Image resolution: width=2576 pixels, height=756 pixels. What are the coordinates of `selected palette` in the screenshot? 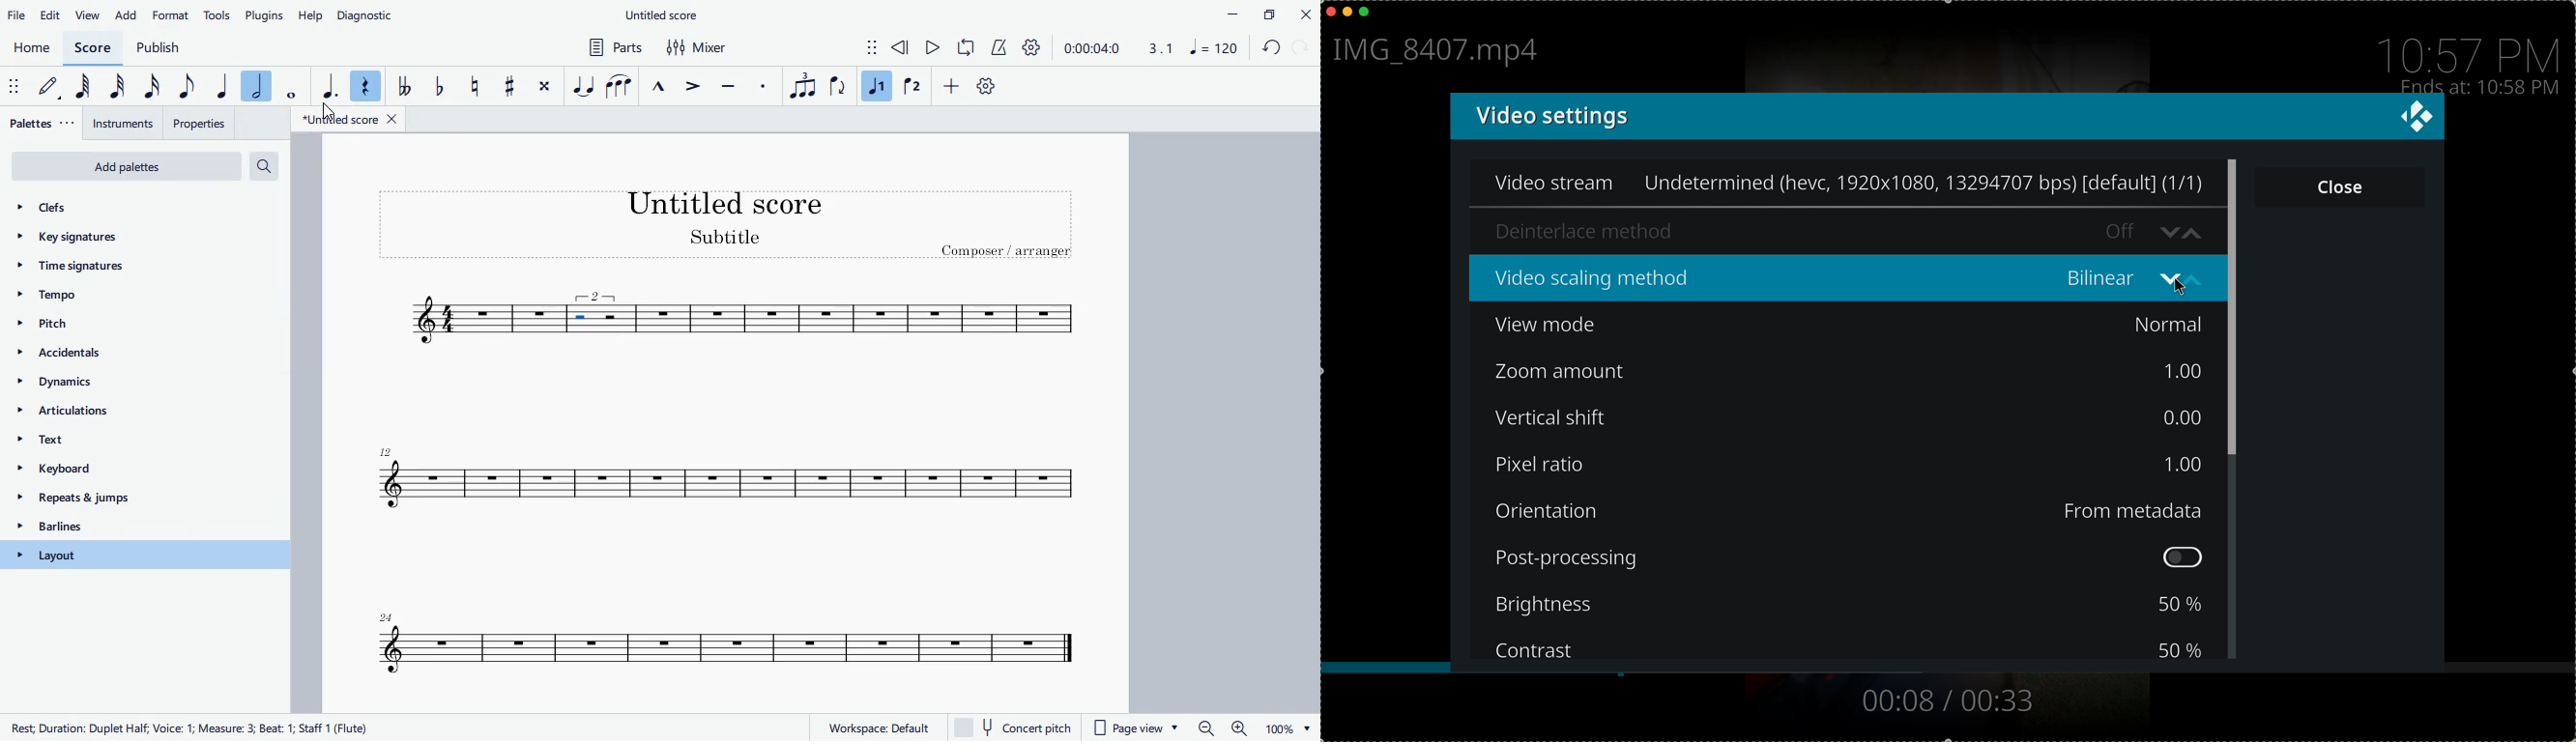 It's located at (146, 555).